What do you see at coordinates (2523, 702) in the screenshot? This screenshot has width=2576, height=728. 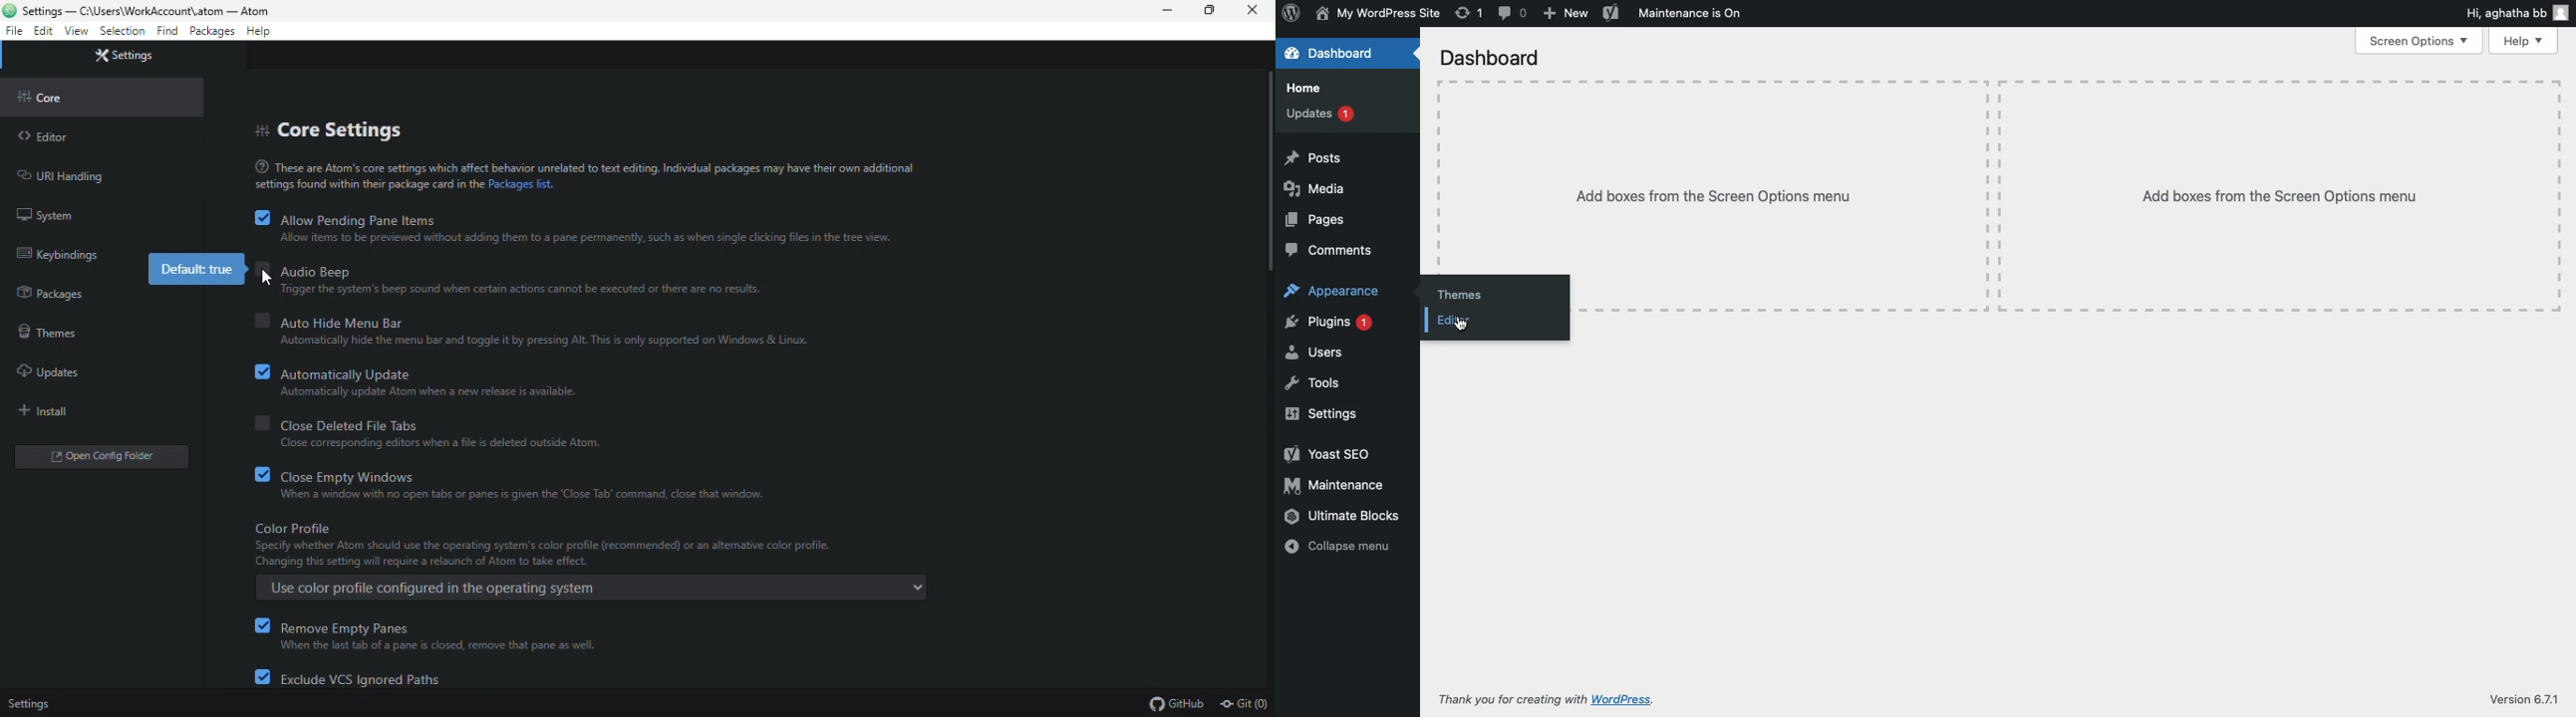 I see `Version 6.7.1` at bounding box center [2523, 702].